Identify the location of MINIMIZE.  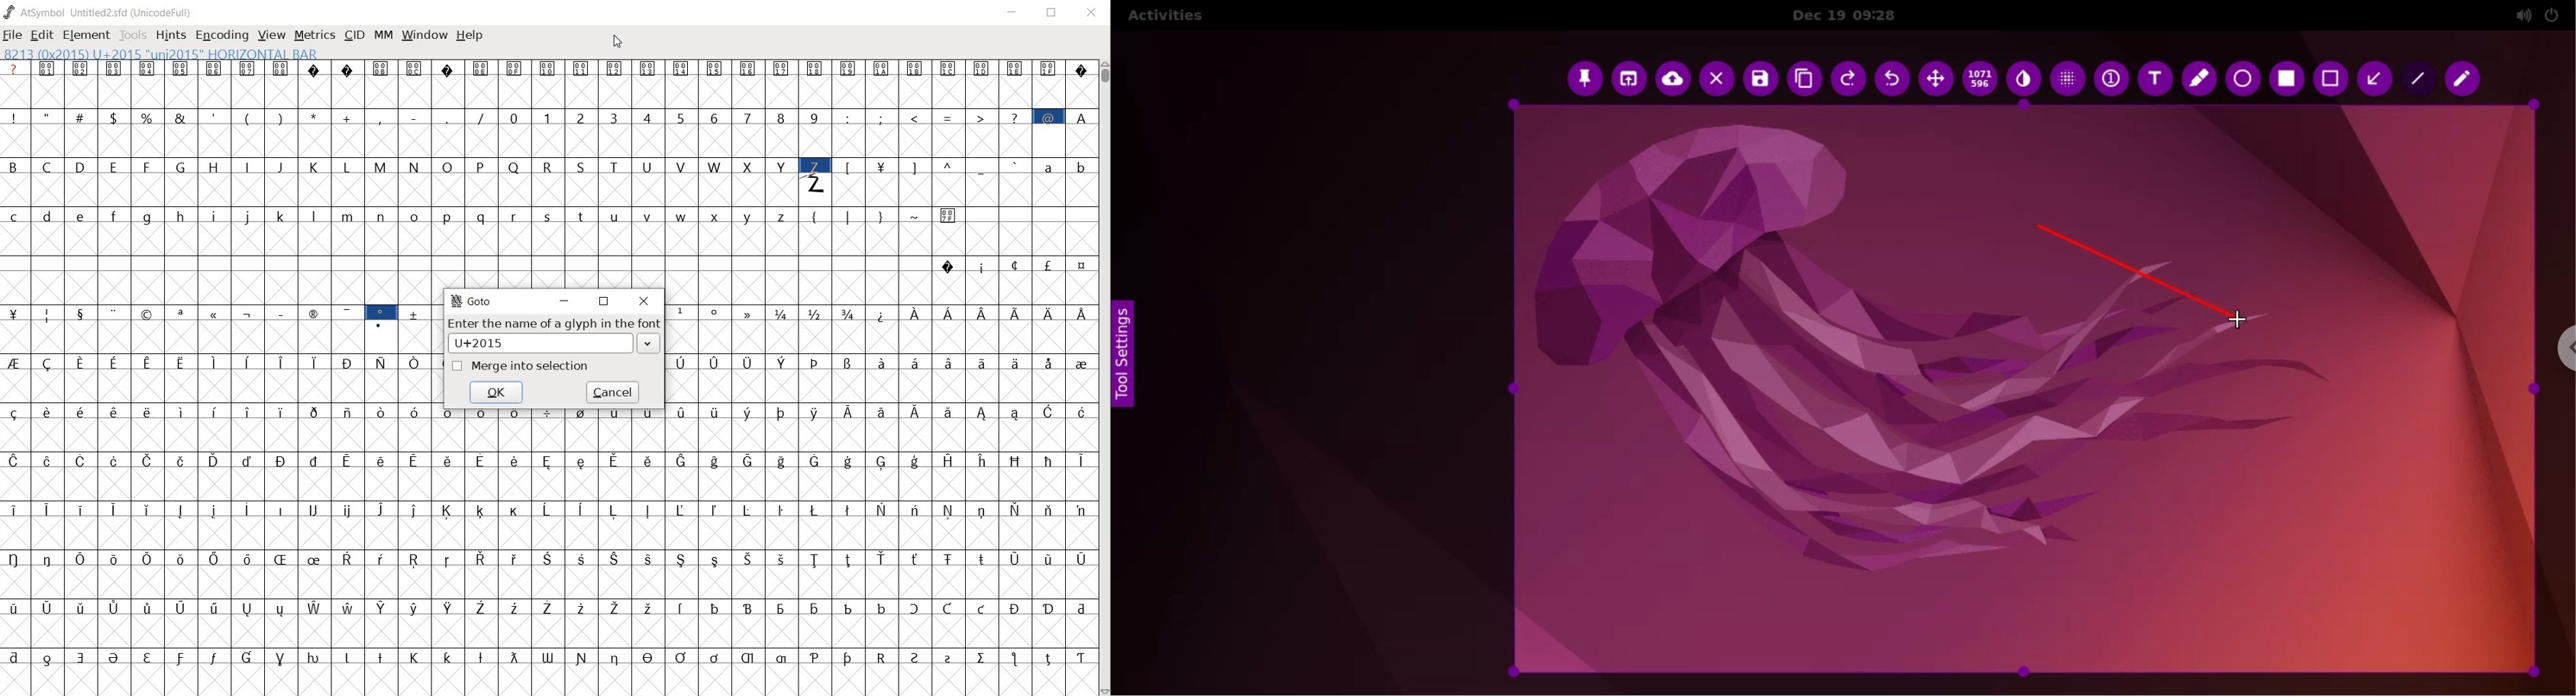
(565, 301).